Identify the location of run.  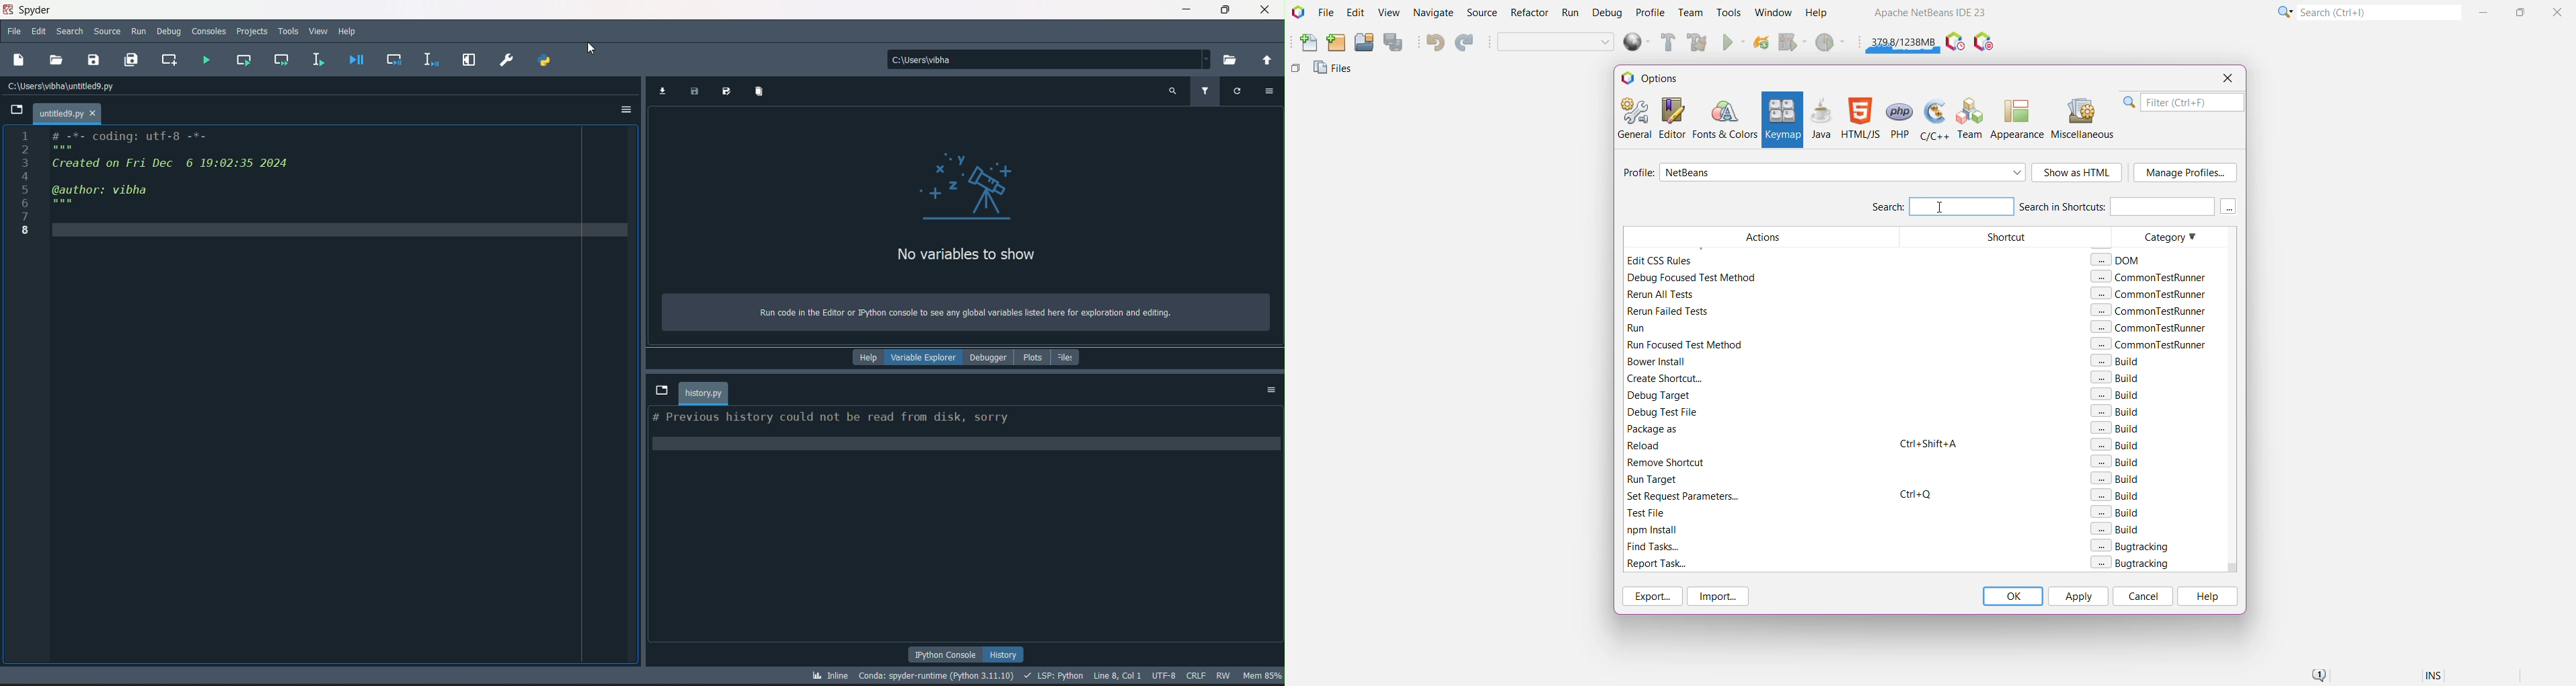
(139, 32).